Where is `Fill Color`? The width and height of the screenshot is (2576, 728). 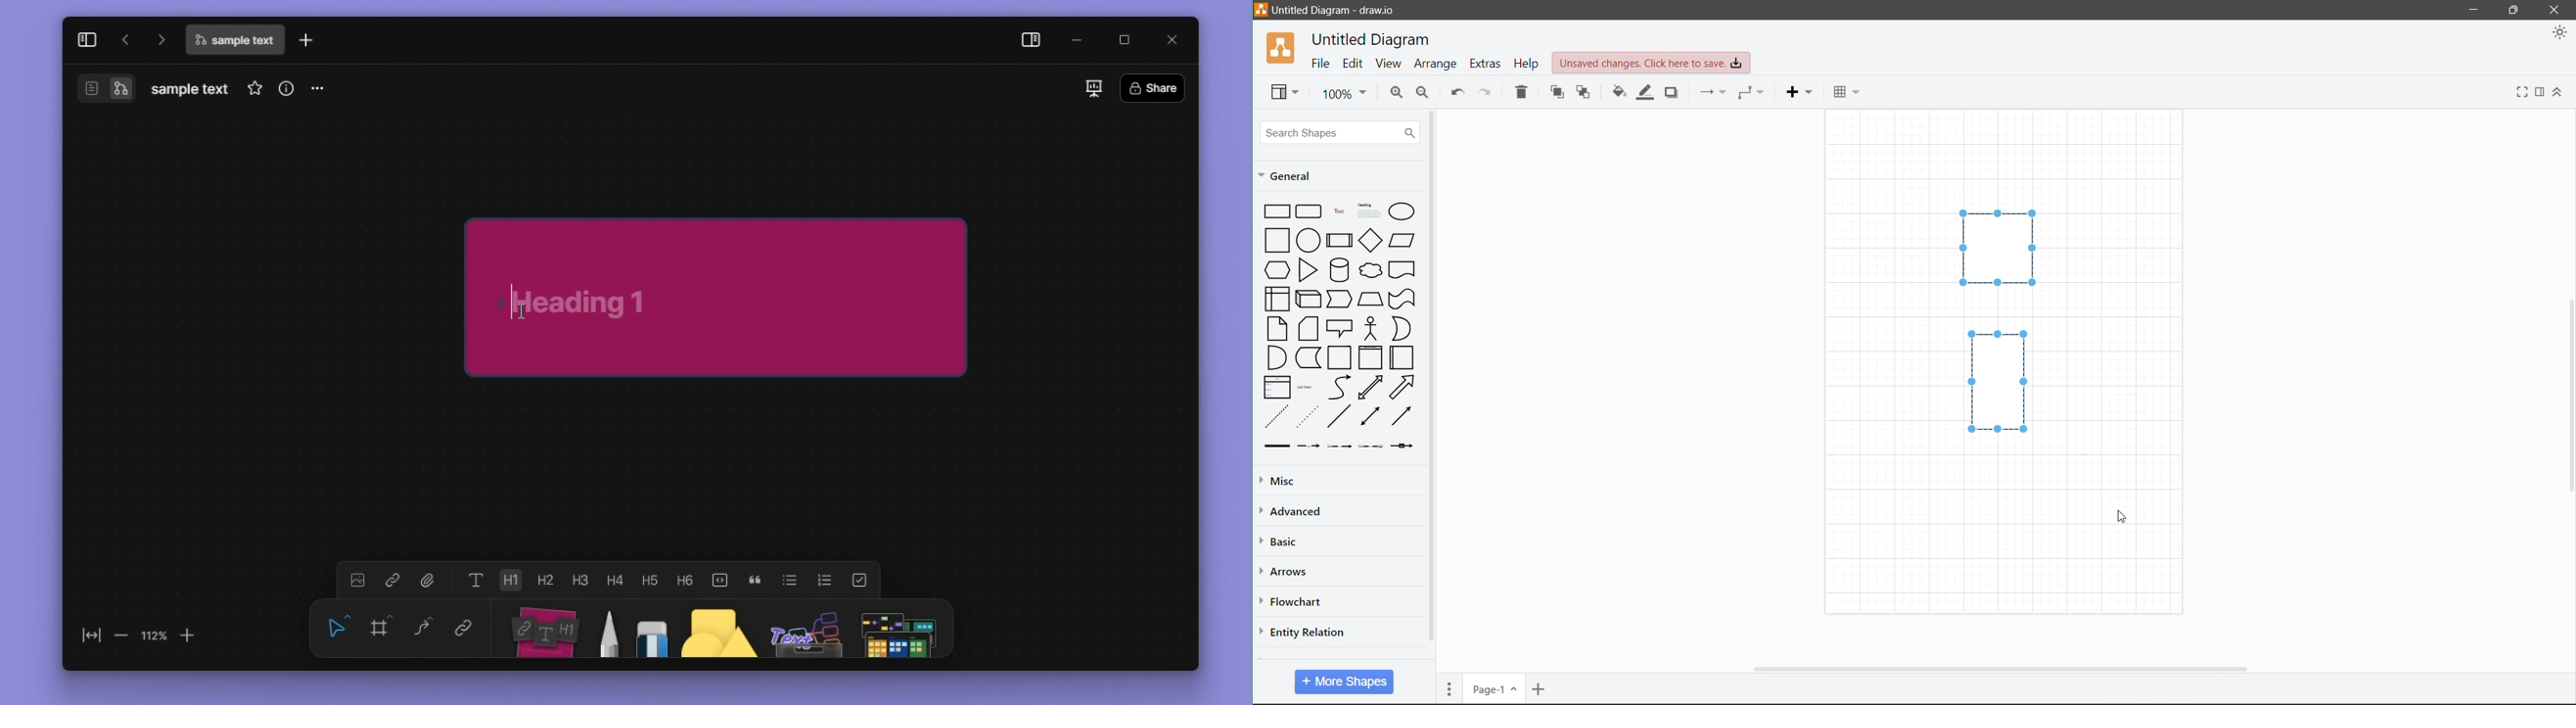 Fill Color is located at coordinates (1619, 95).